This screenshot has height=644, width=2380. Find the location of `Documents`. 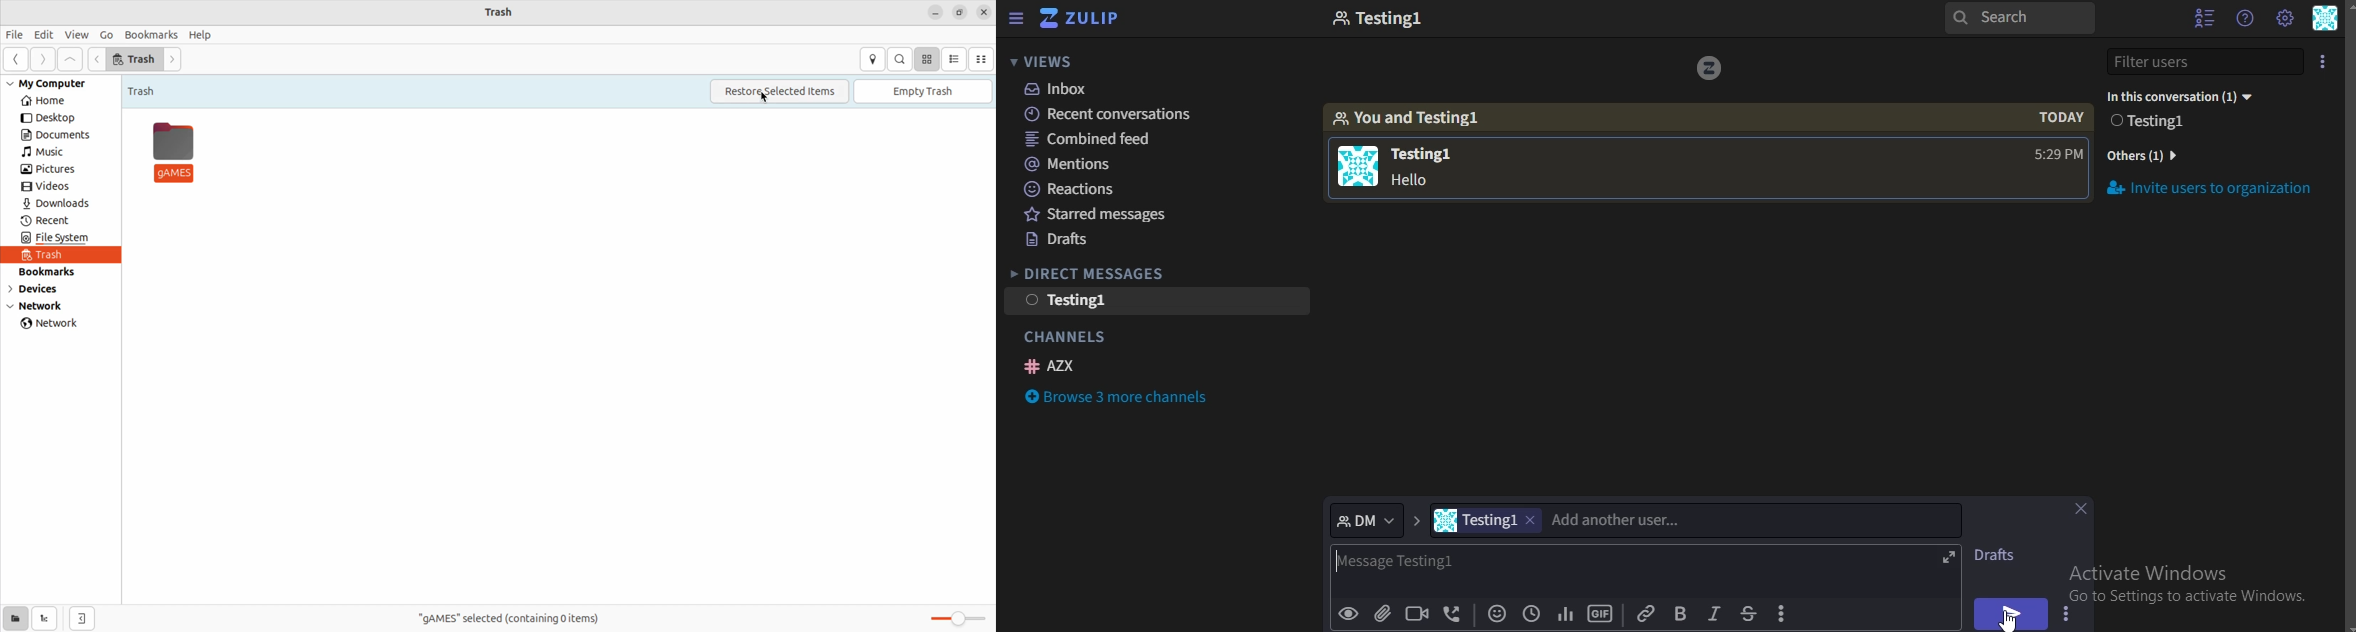

Documents is located at coordinates (60, 134).